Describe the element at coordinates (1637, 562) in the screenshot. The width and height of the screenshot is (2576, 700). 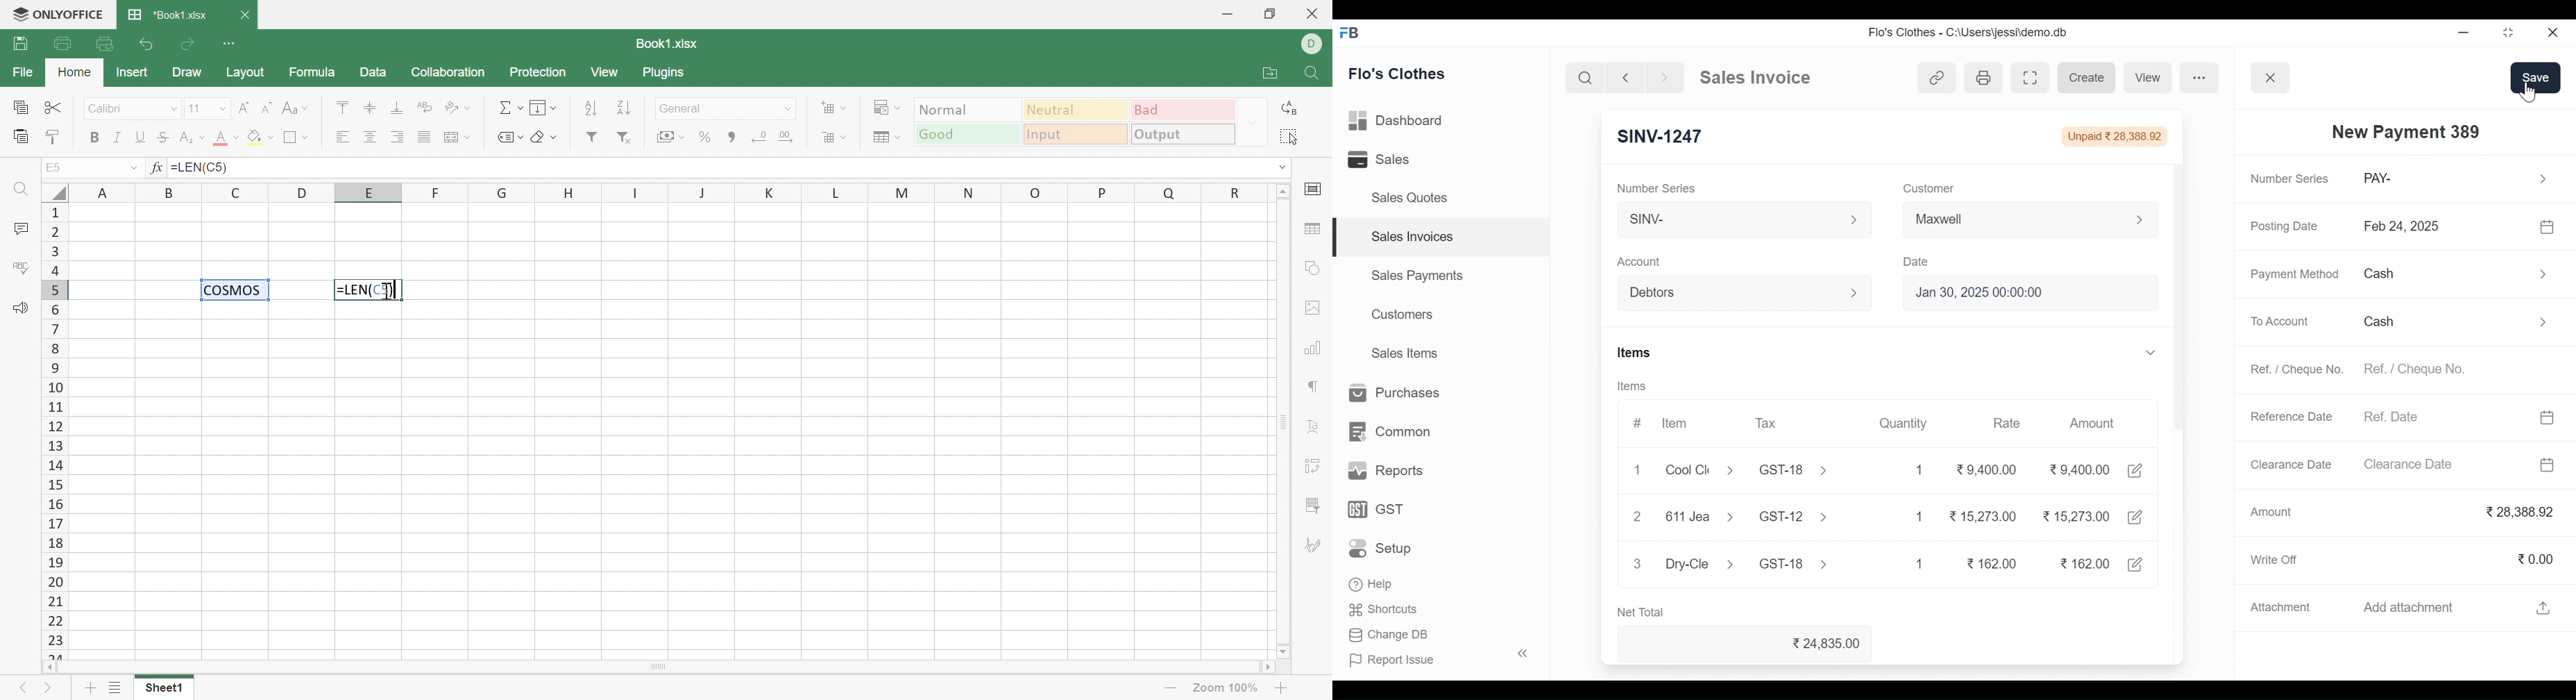
I see `3` at that location.